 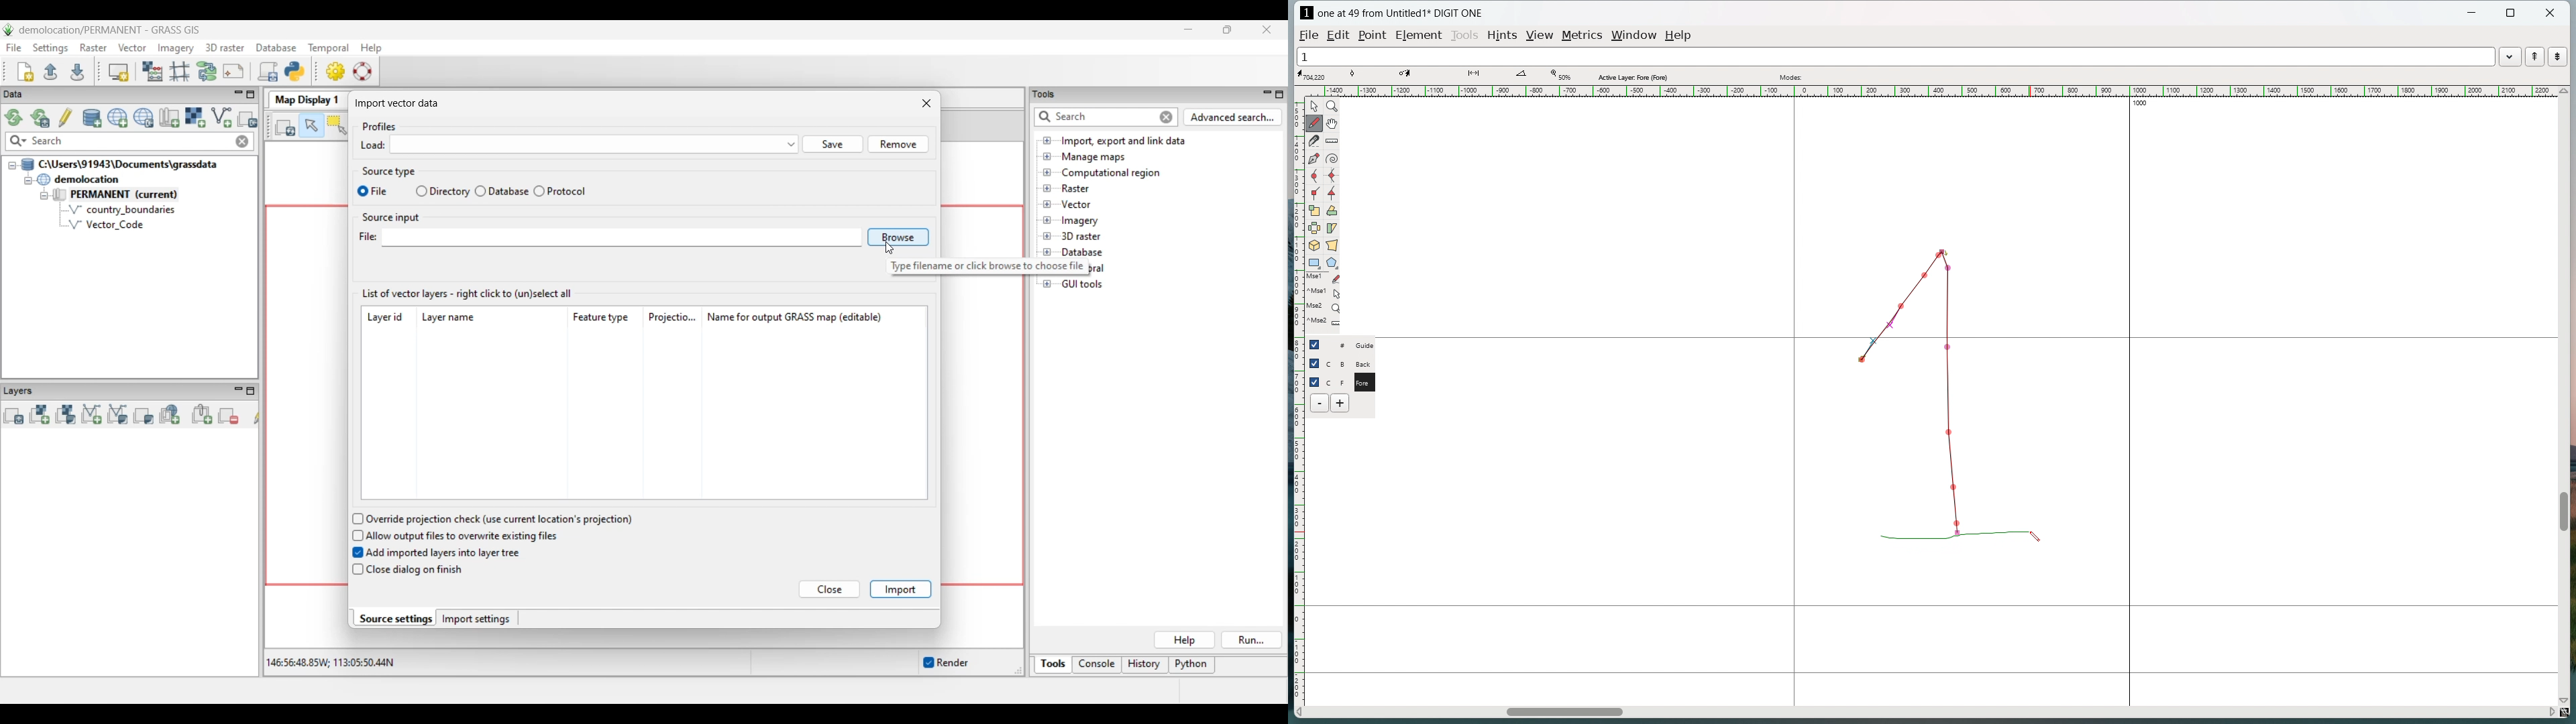 What do you see at coordinates (1297, 394) in the screenshot?
I see `vertical ruler` at bounding box center [1297, 394].